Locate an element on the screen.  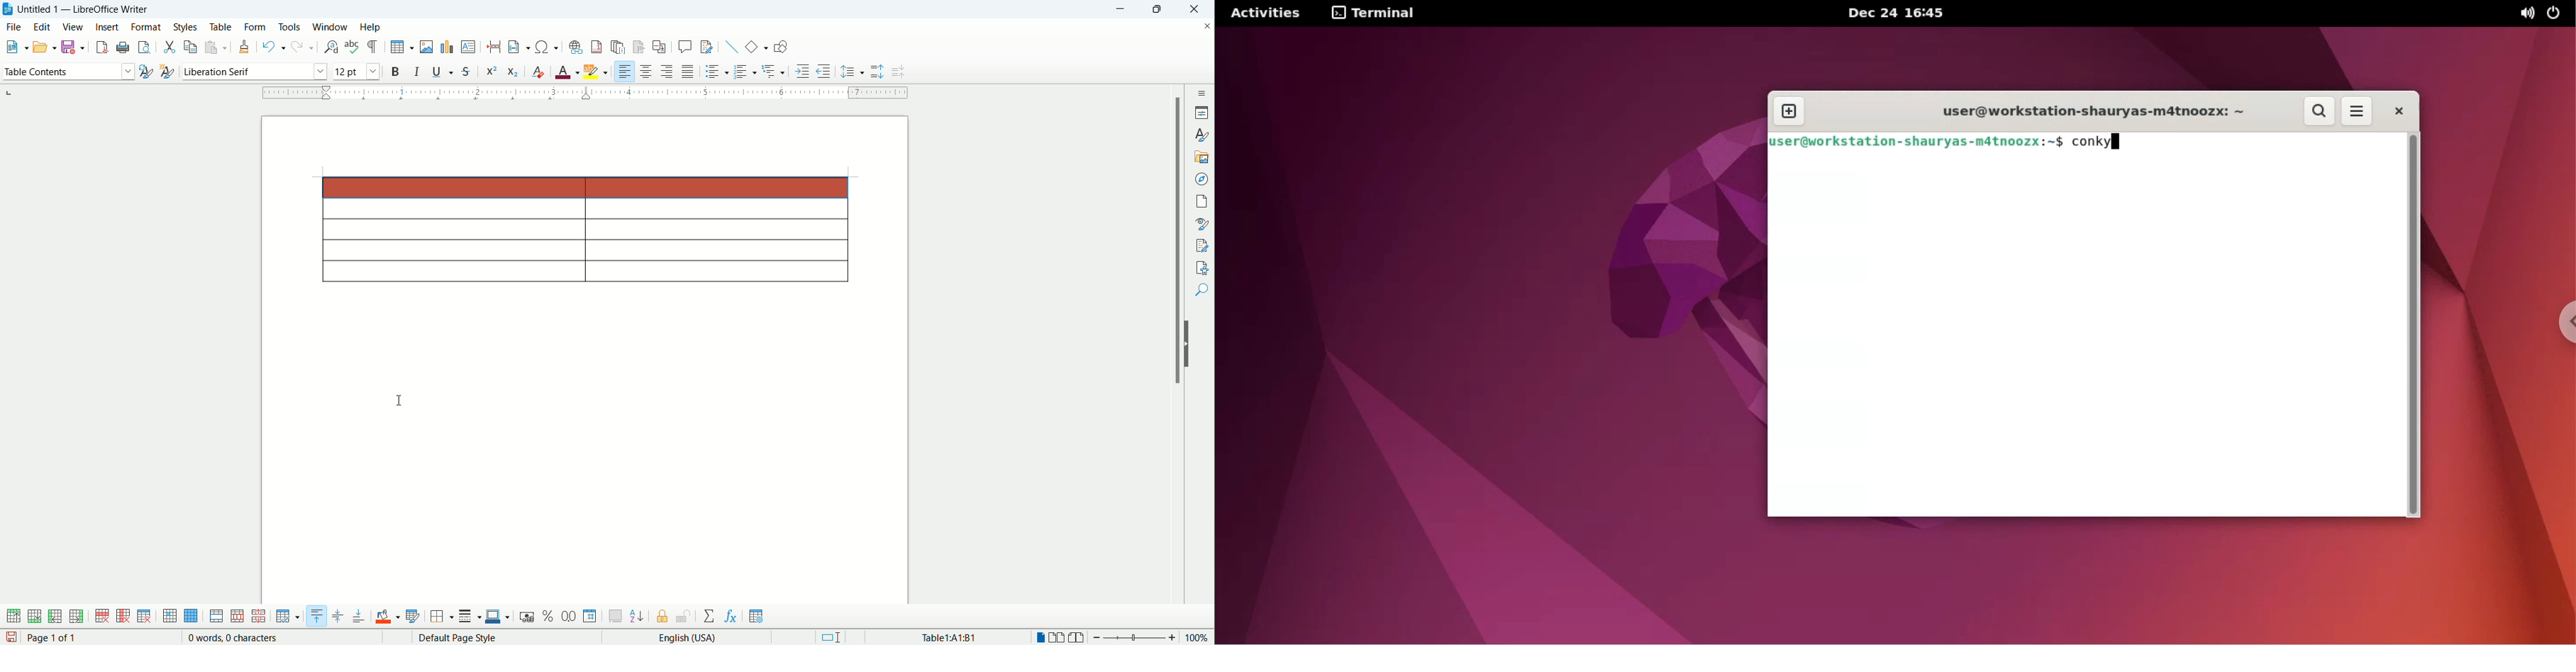
save is located at coordinates (72, 47).